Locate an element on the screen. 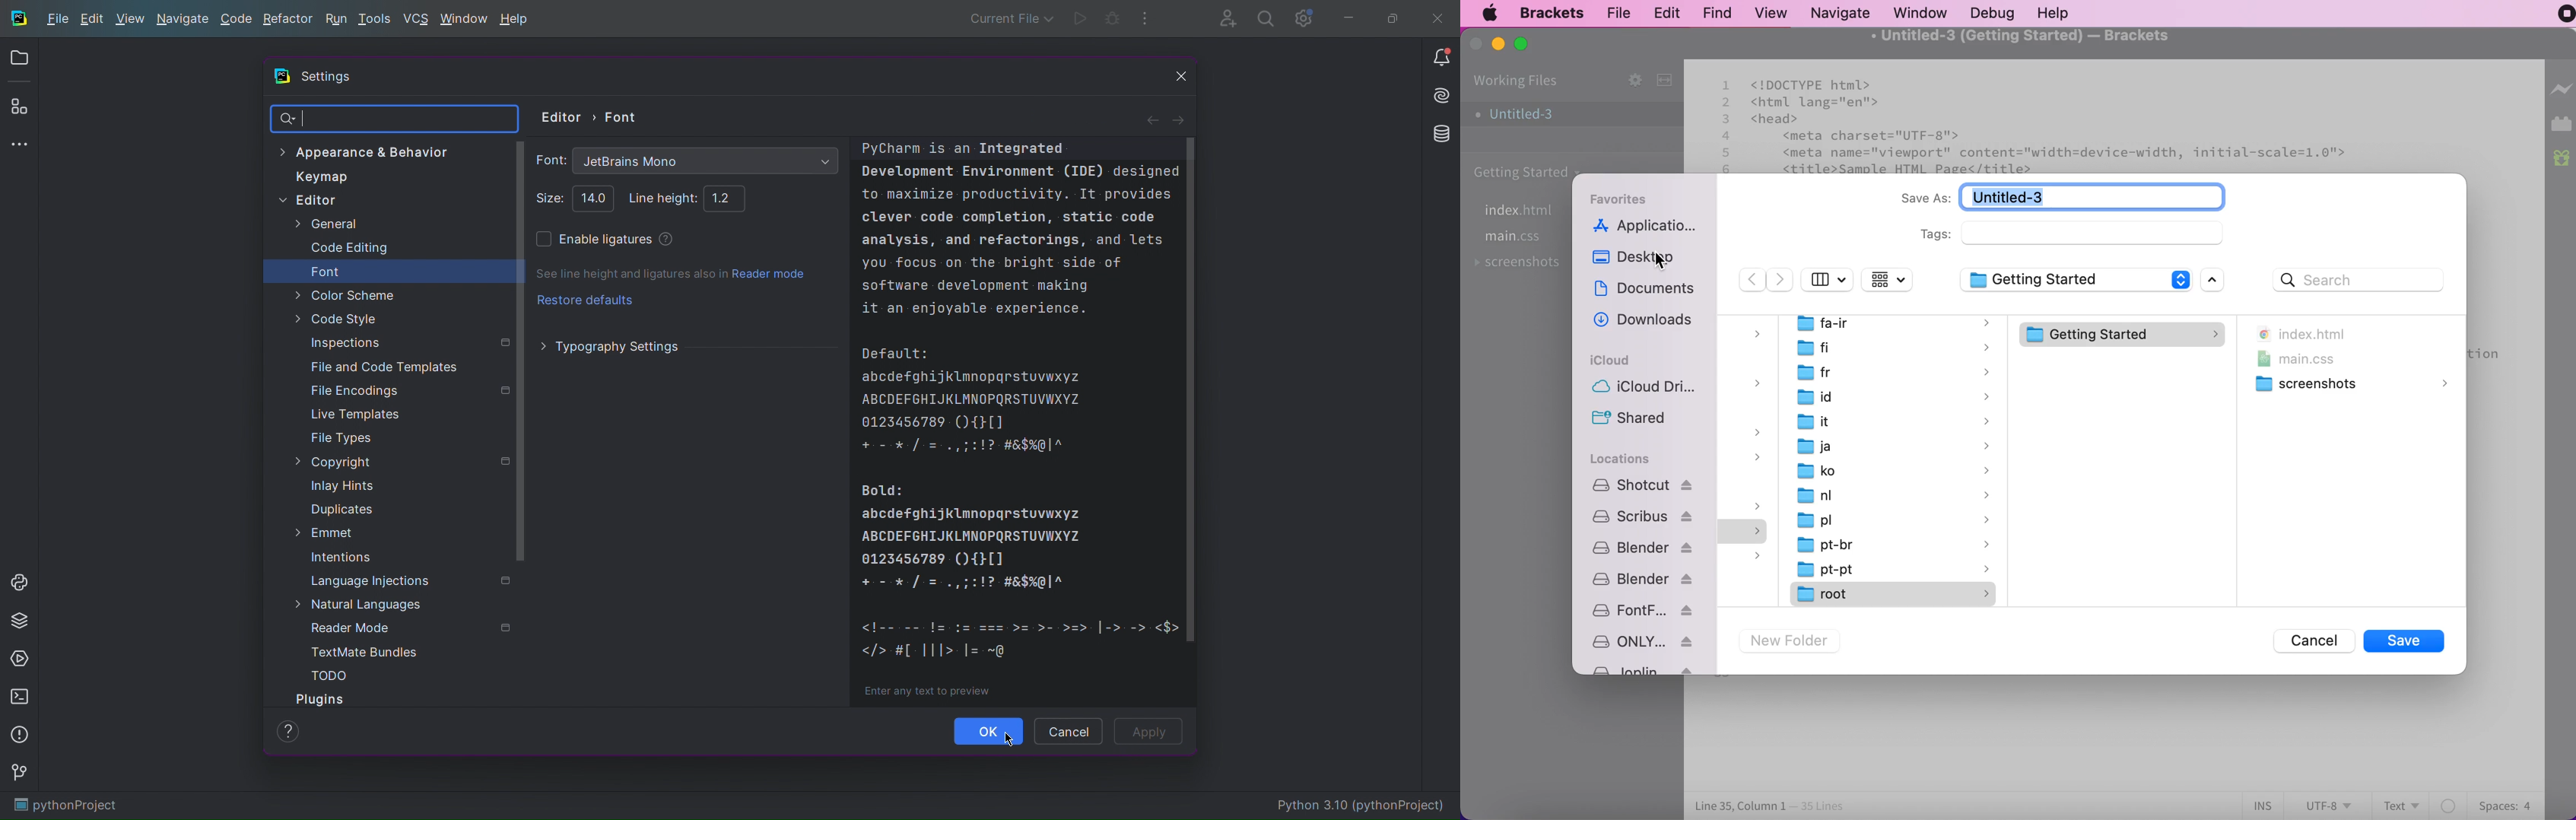 The height and width of the screenshot is (840, 2576). Refactor is located at coordinates (288, 21).